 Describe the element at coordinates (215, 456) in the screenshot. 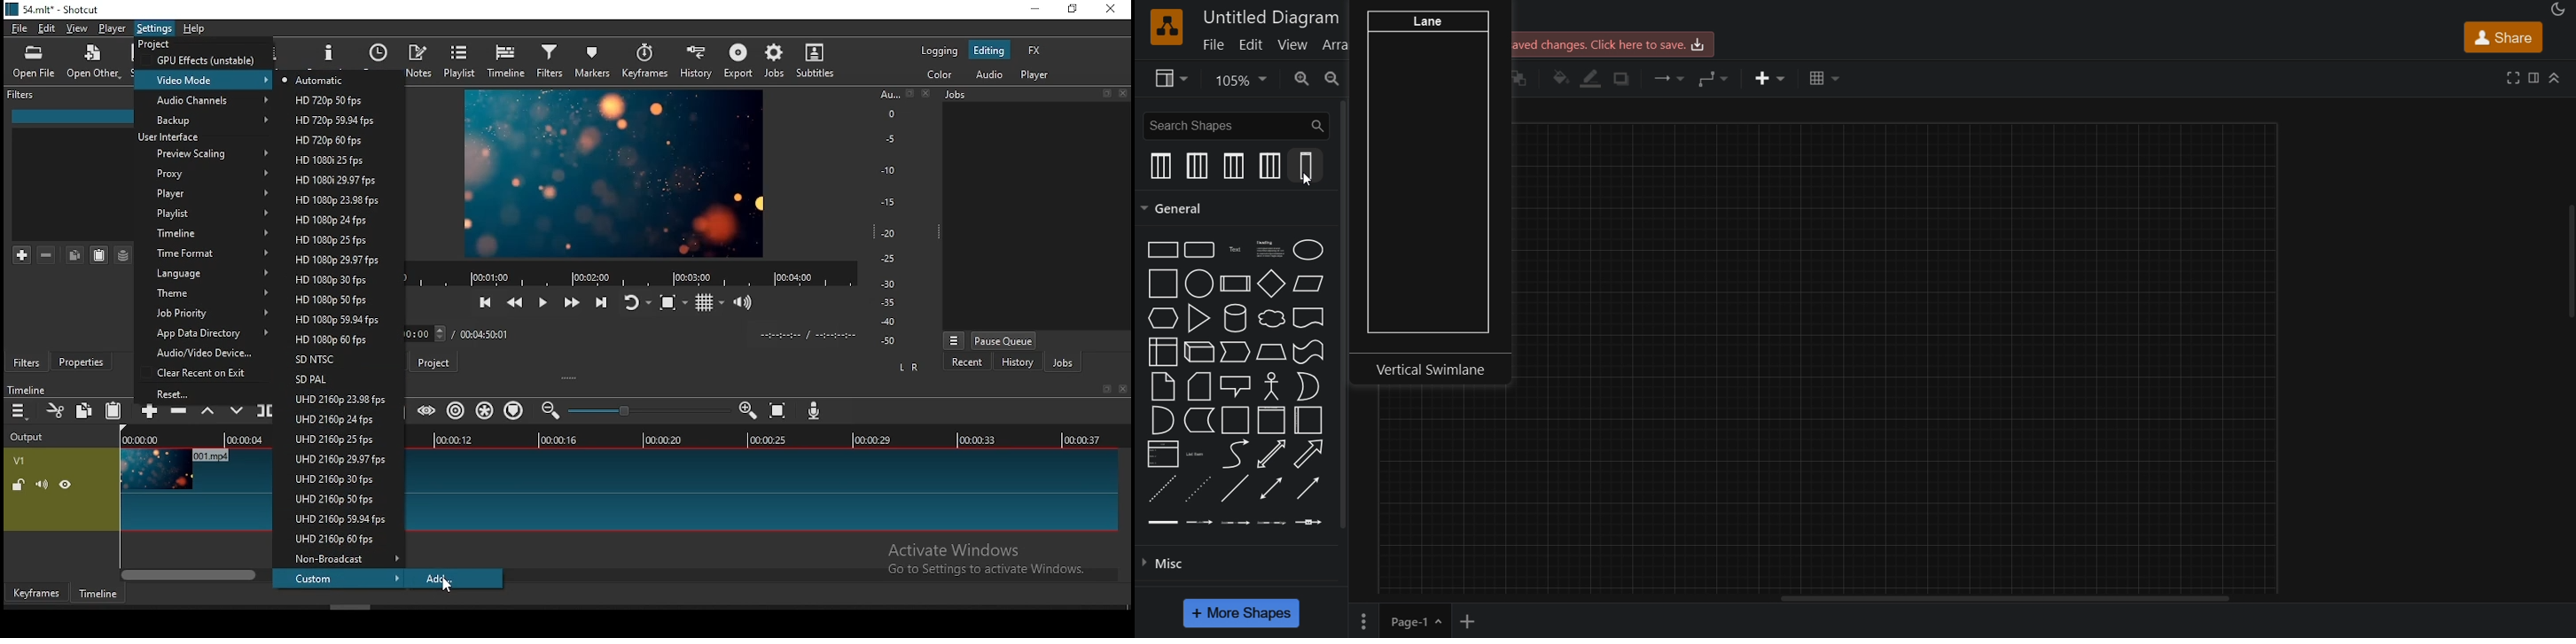

I see `0.01 mp4` at that location.